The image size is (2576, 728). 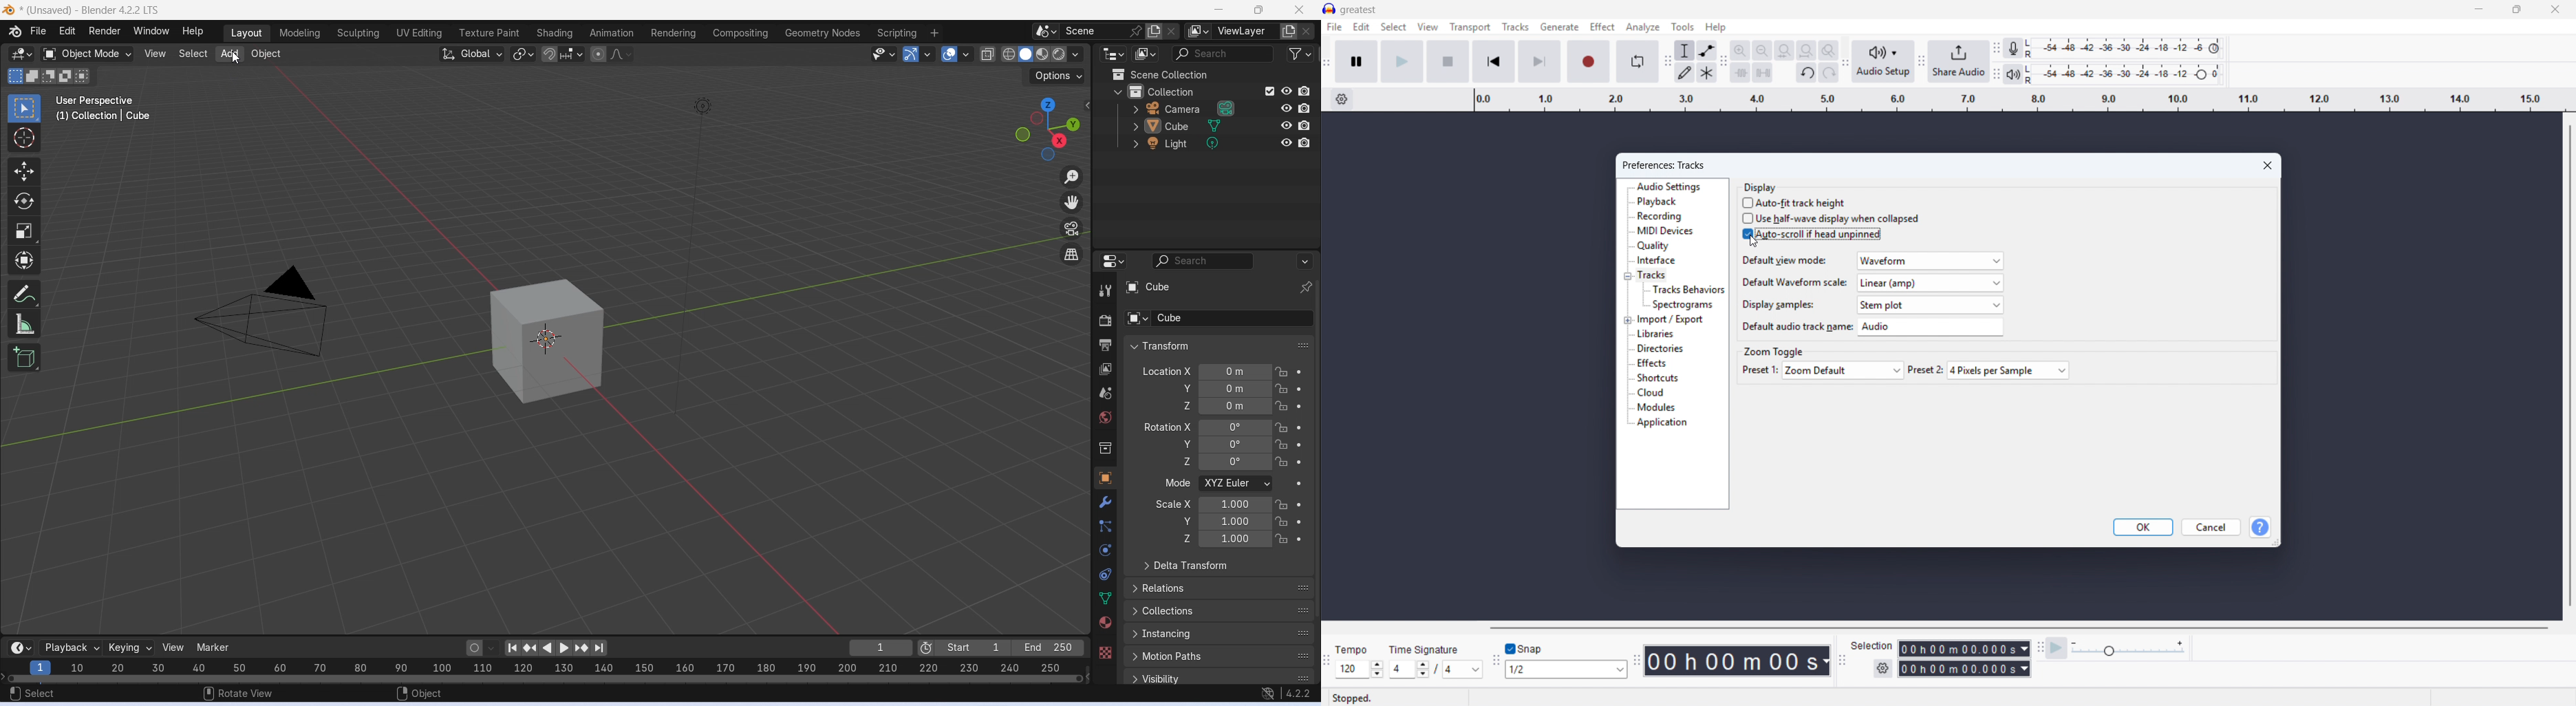 I want to click on location, so click(x=1236, y=389).